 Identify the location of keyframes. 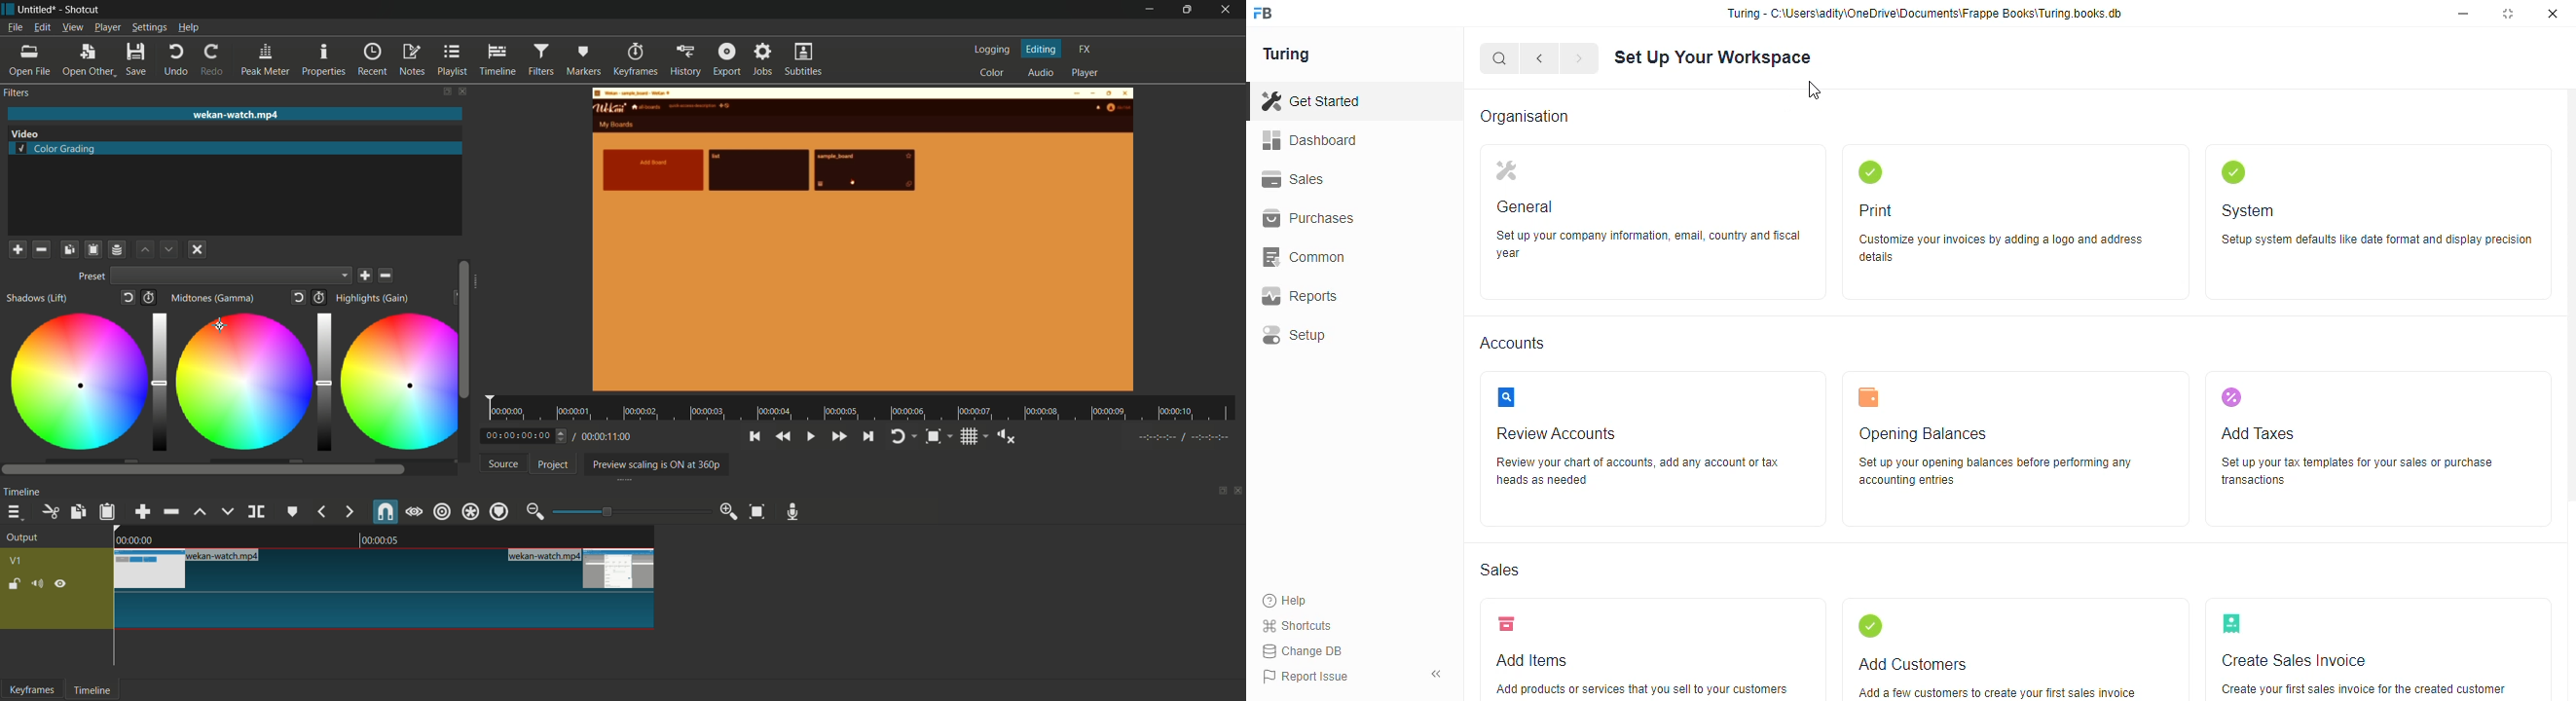
(32, 690).